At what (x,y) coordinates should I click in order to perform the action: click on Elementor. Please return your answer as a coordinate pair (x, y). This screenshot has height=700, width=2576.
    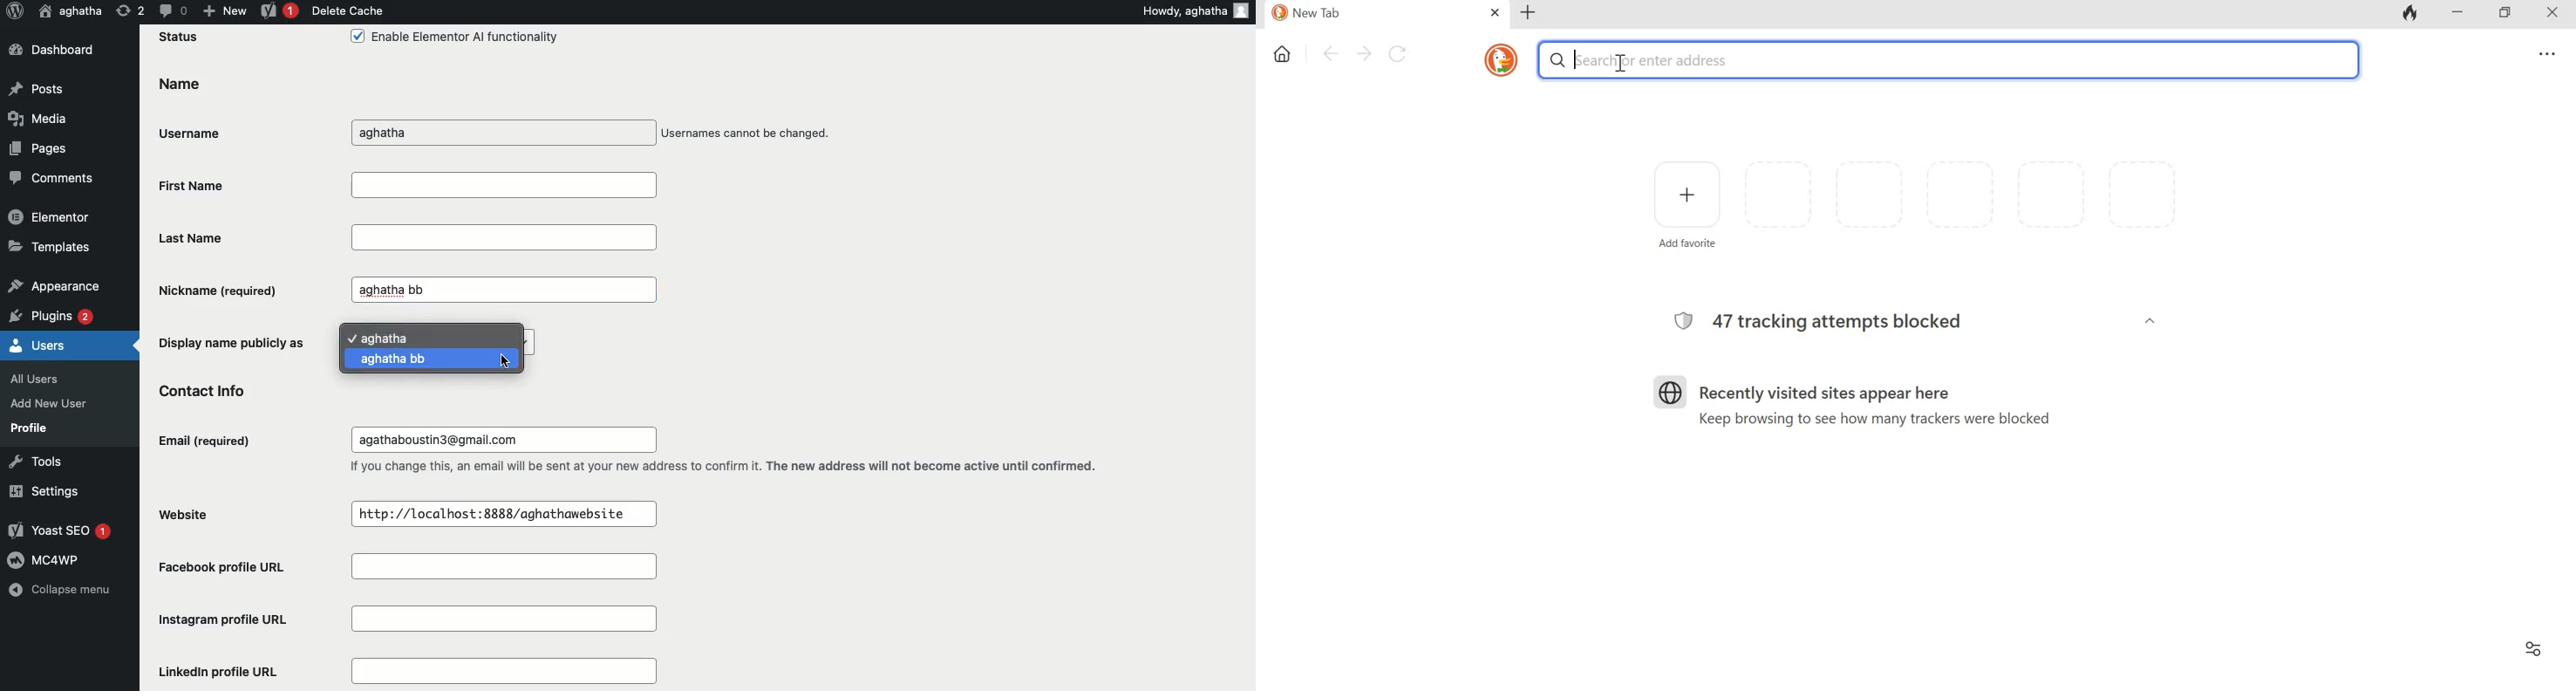
    Looking at the image, I should click on (51, 216).